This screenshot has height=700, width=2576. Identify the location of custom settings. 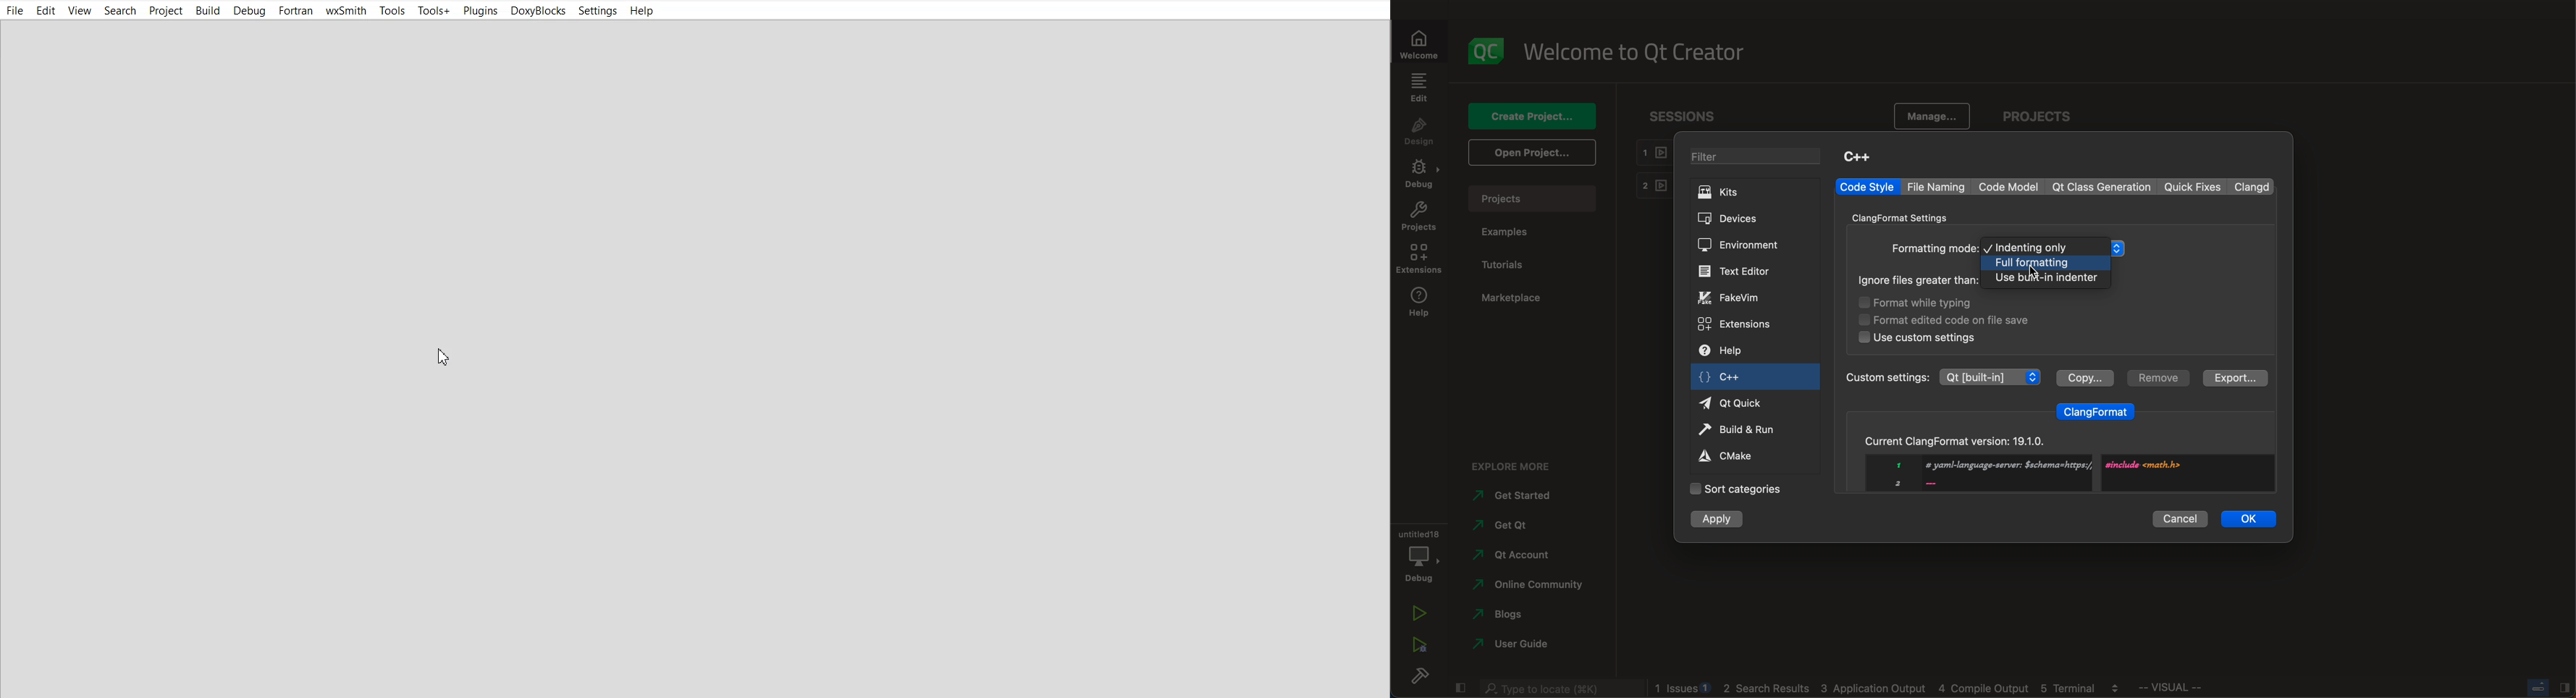
(1917, 338).